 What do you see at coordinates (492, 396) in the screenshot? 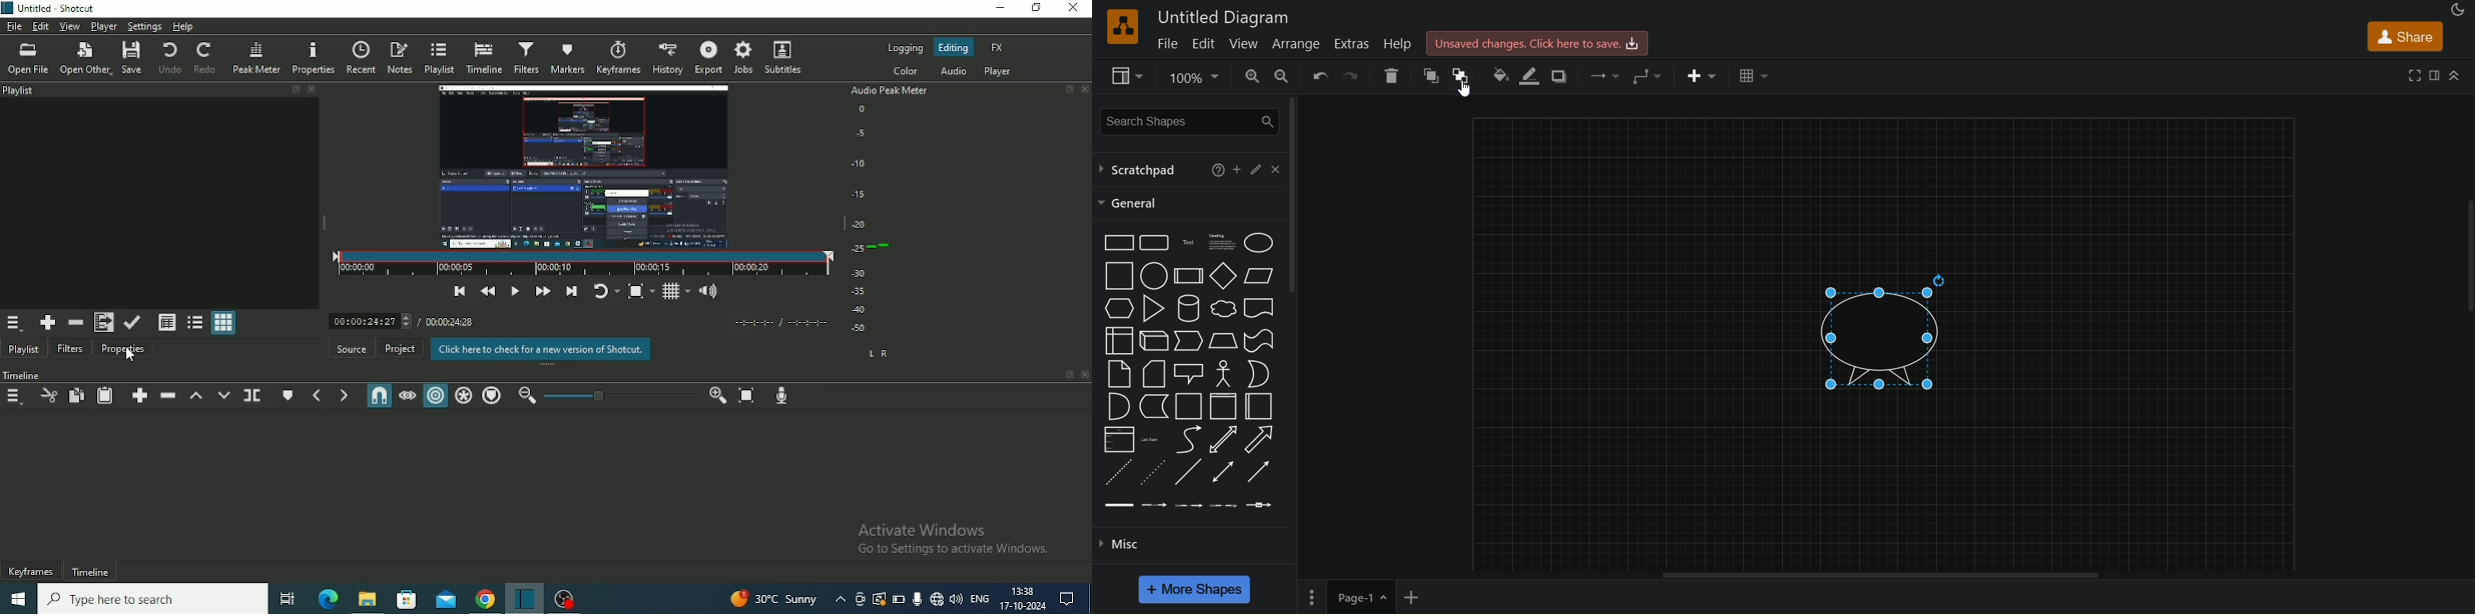
I see `Ripple Markers` at bounding box center [492, 396].